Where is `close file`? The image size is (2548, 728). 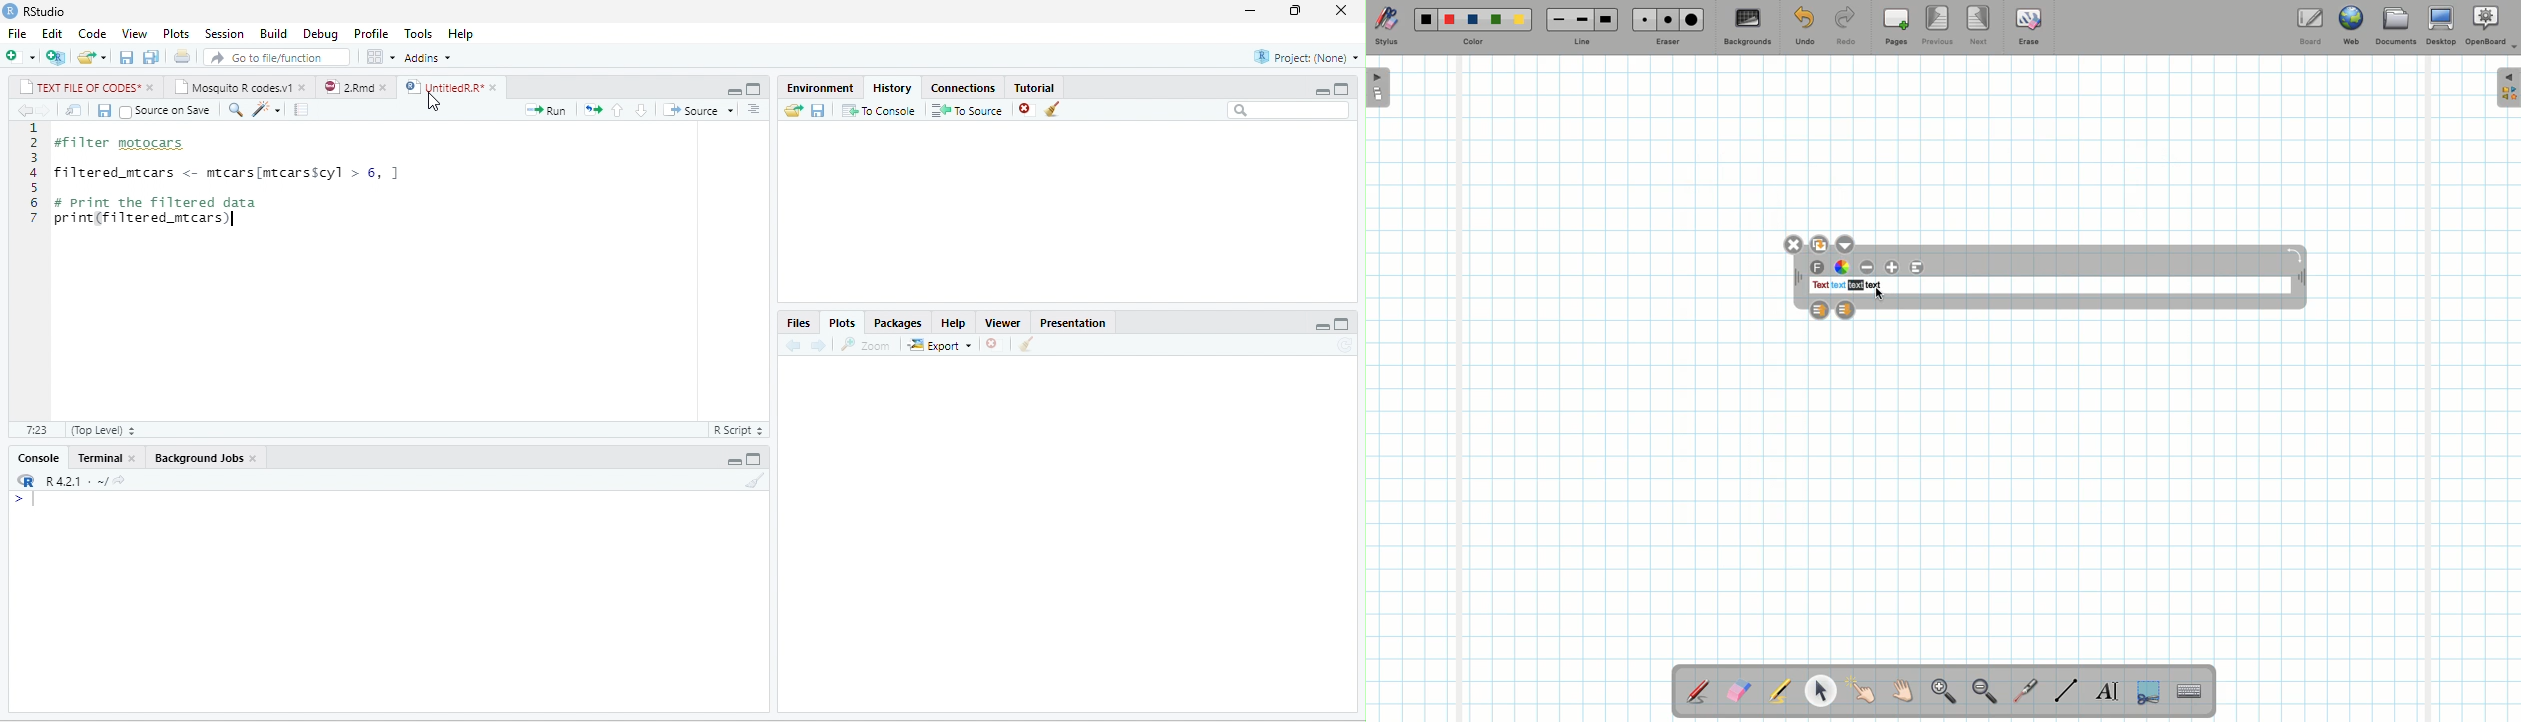 close file is located at coordinates (994, 344).